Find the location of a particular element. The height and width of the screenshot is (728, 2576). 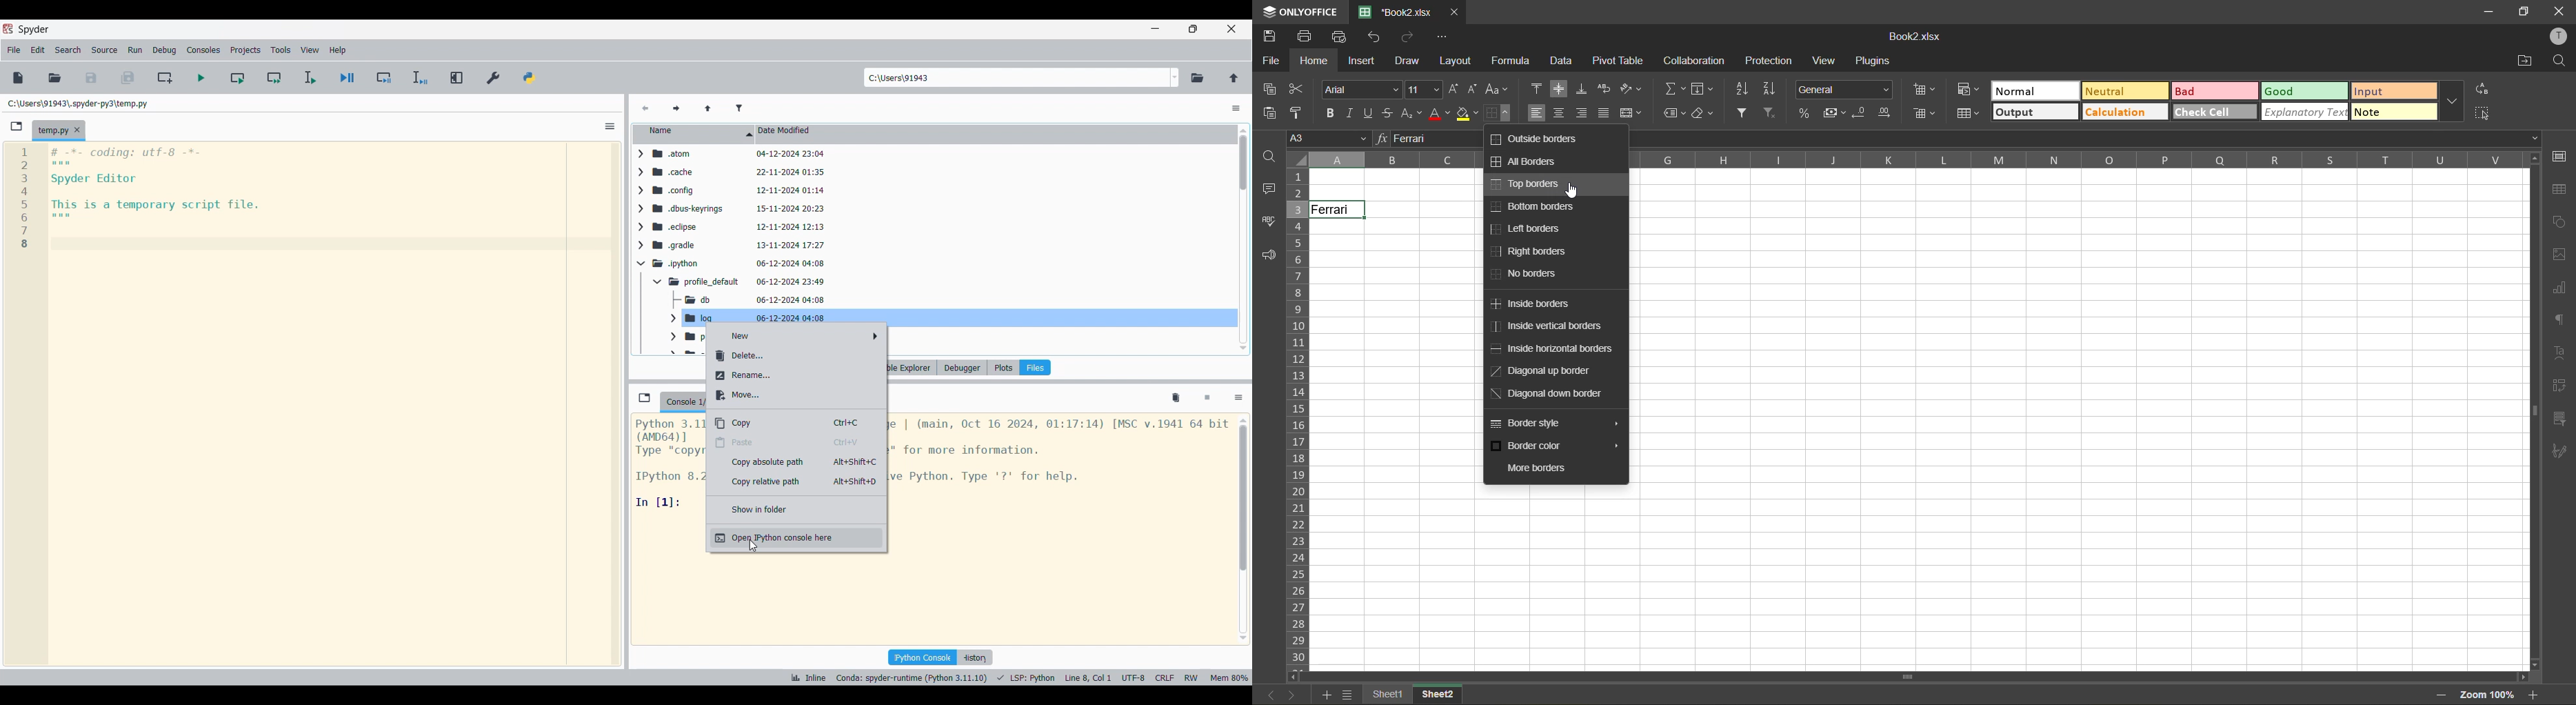

Current tab is located at coordinates (682, 402).